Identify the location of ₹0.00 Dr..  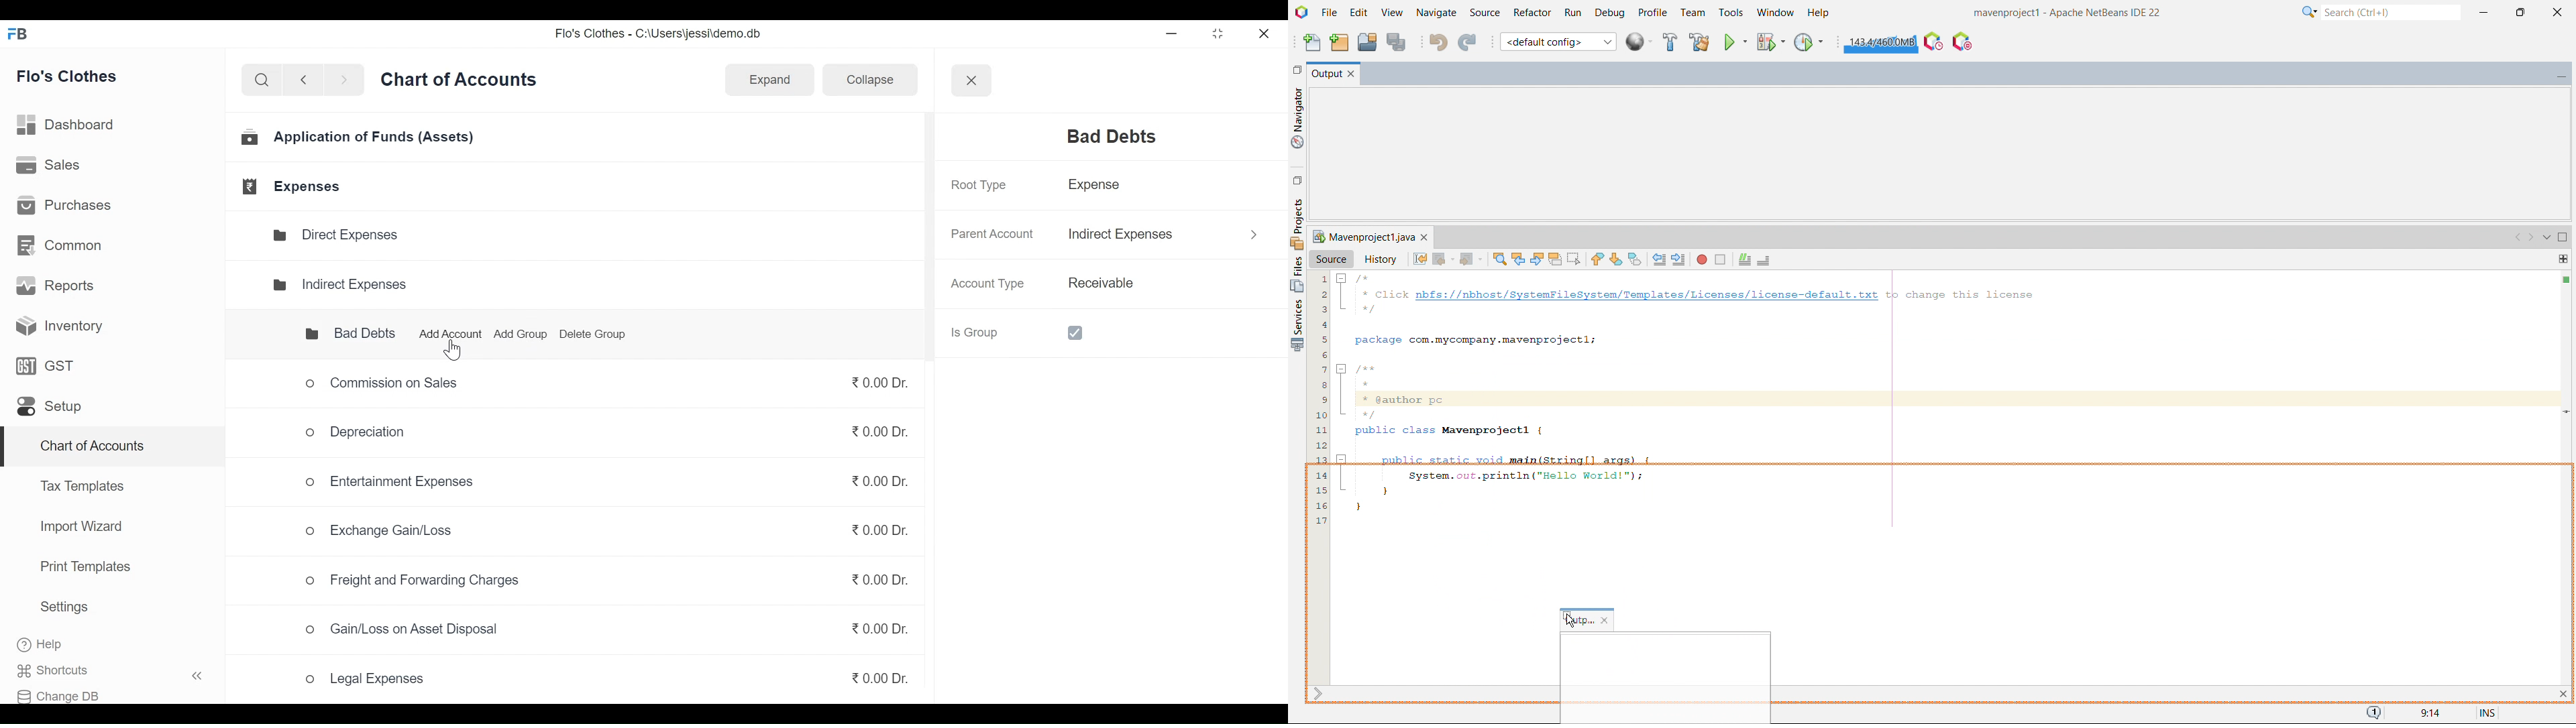
(870, 585).